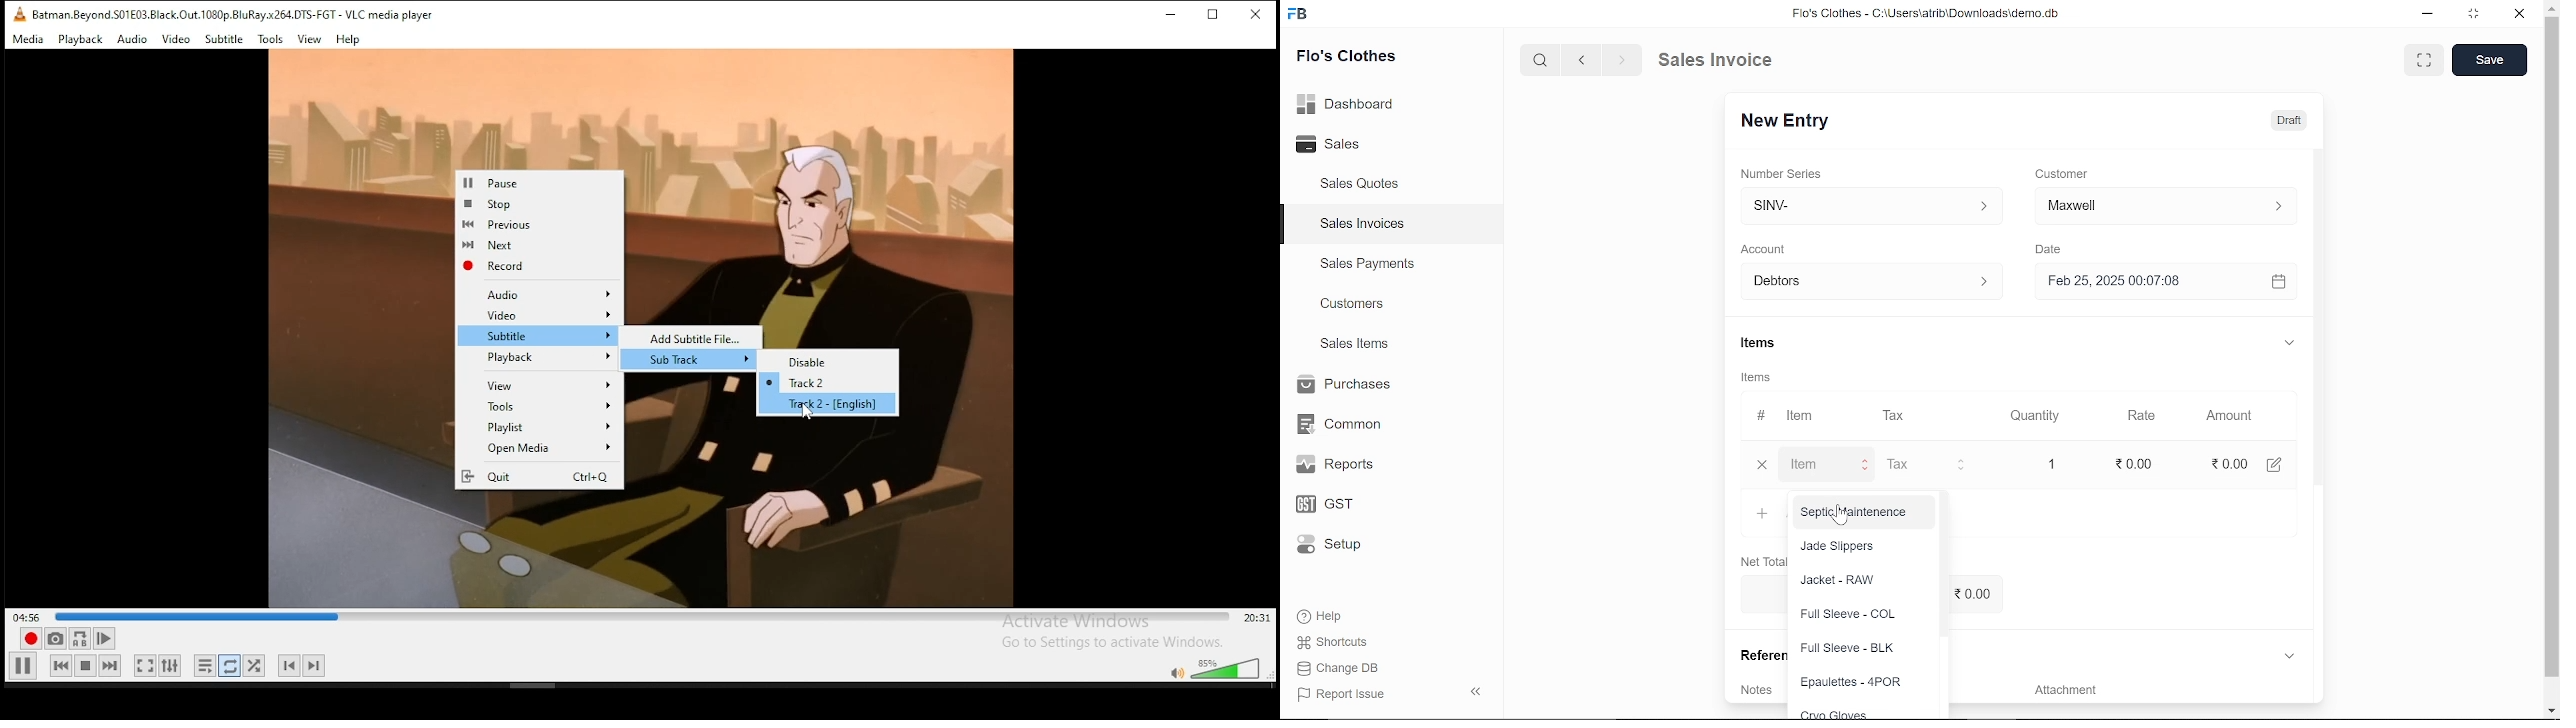  What do you see at coordinates (1347, 107) in the screenshot?
I see `Dashboard` at bounding box center [1347, 107].